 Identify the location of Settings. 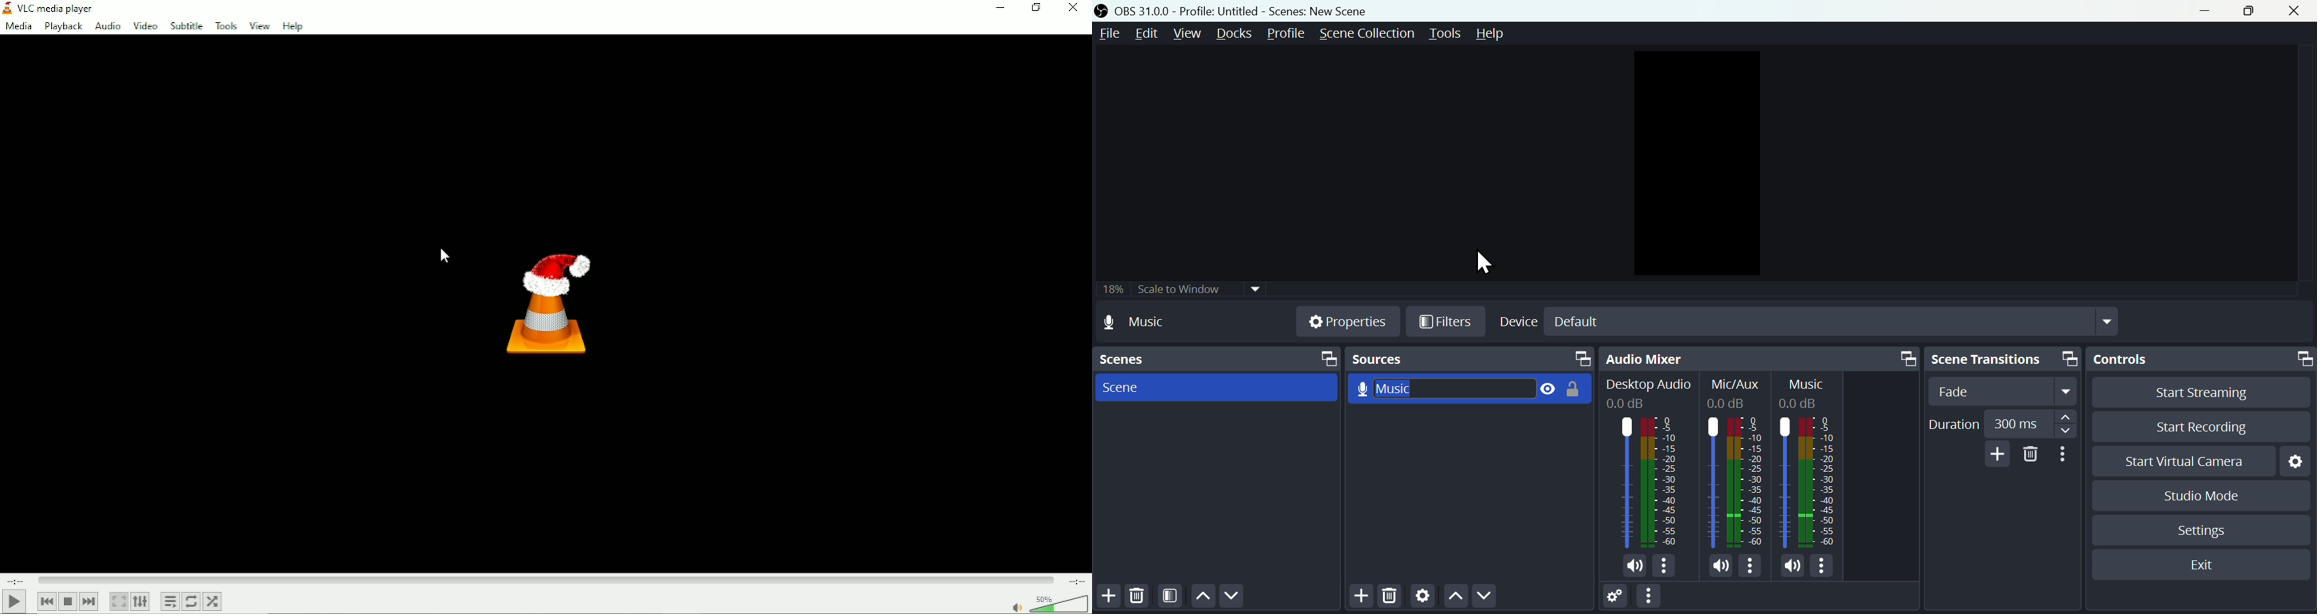
(1616, 597).